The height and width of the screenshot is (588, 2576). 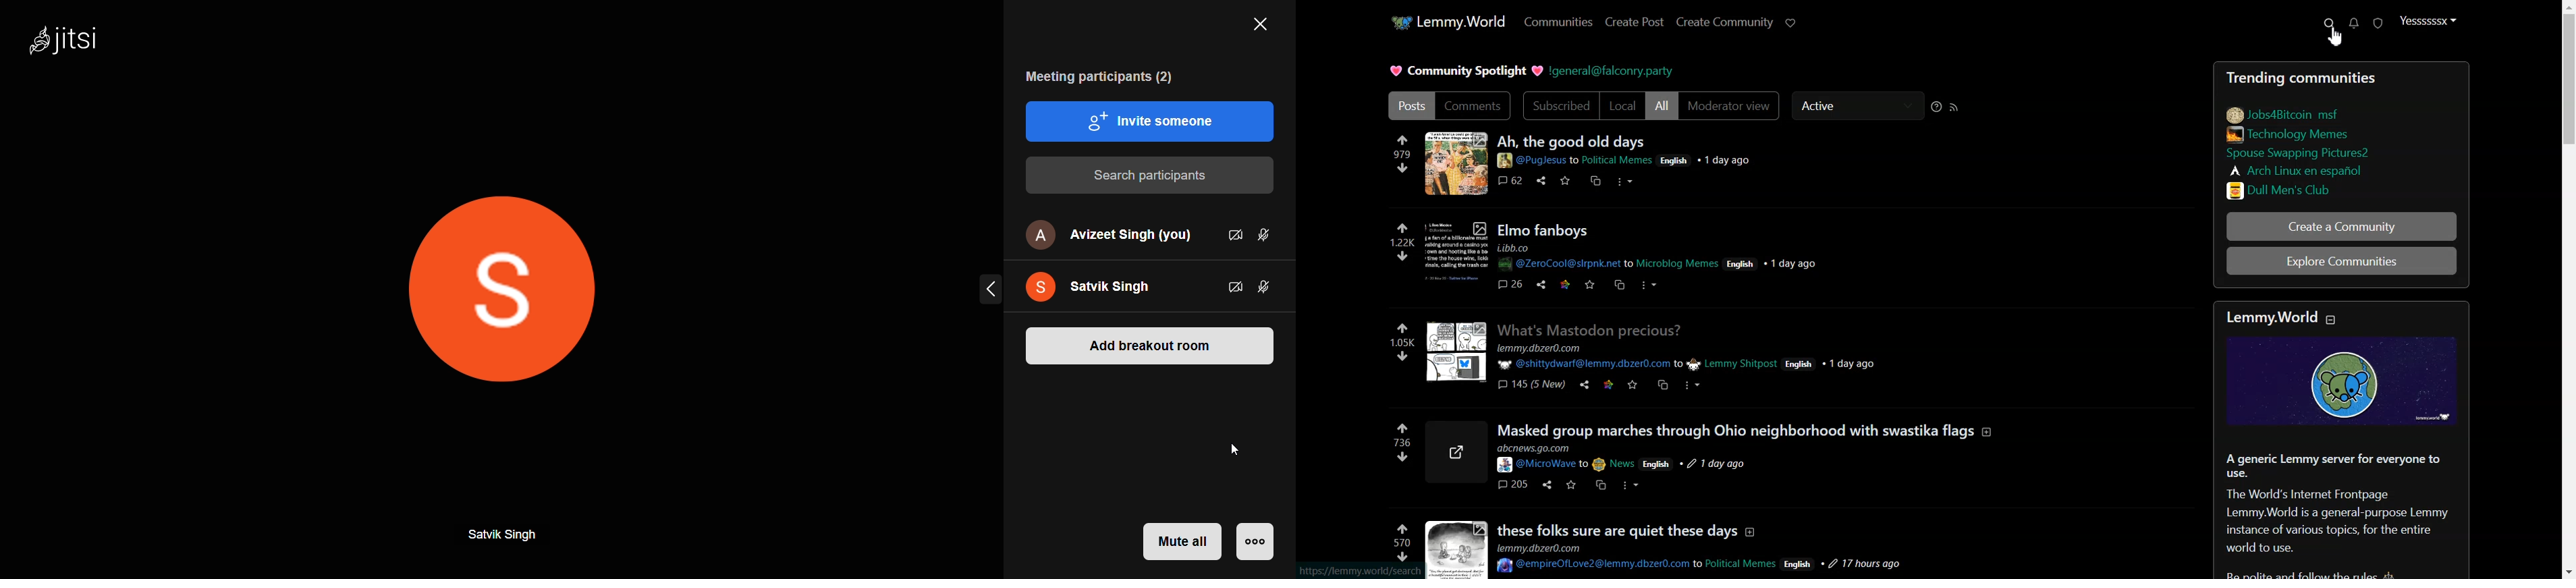 I want to click on downvote, so click(x=1402, y=167).